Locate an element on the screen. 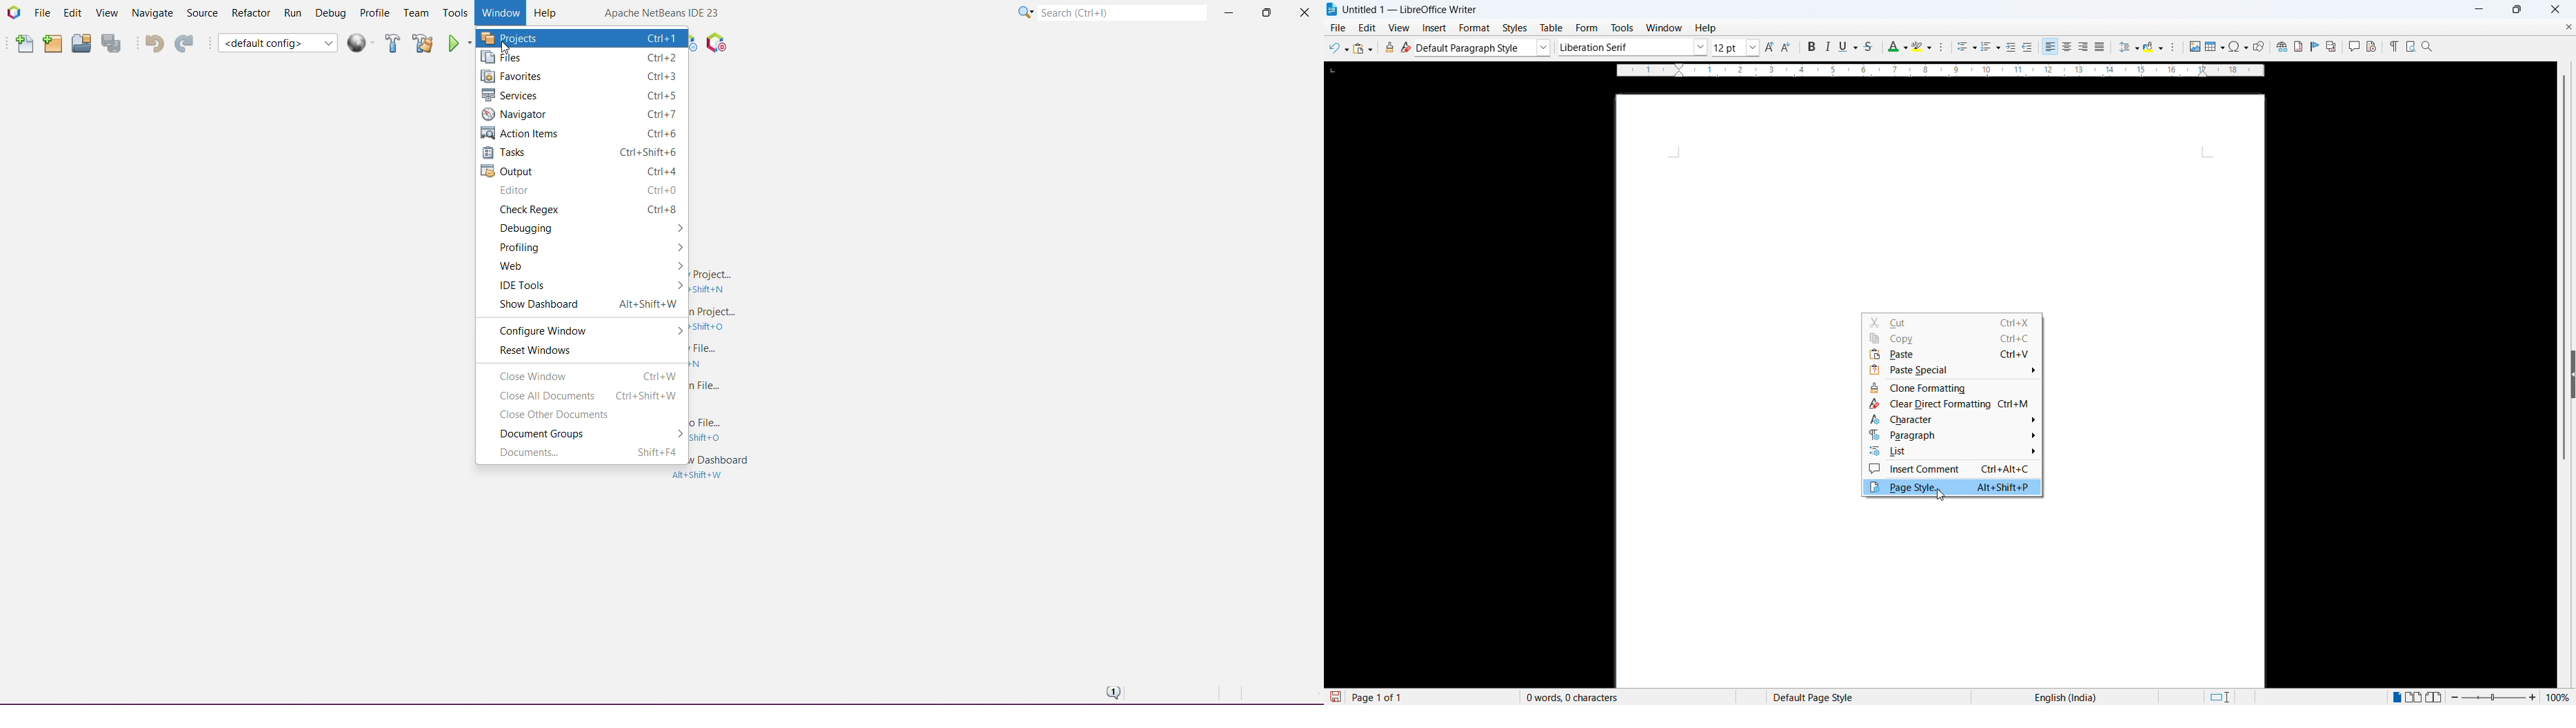  Single page view  is located at coordinates (2398, 696).